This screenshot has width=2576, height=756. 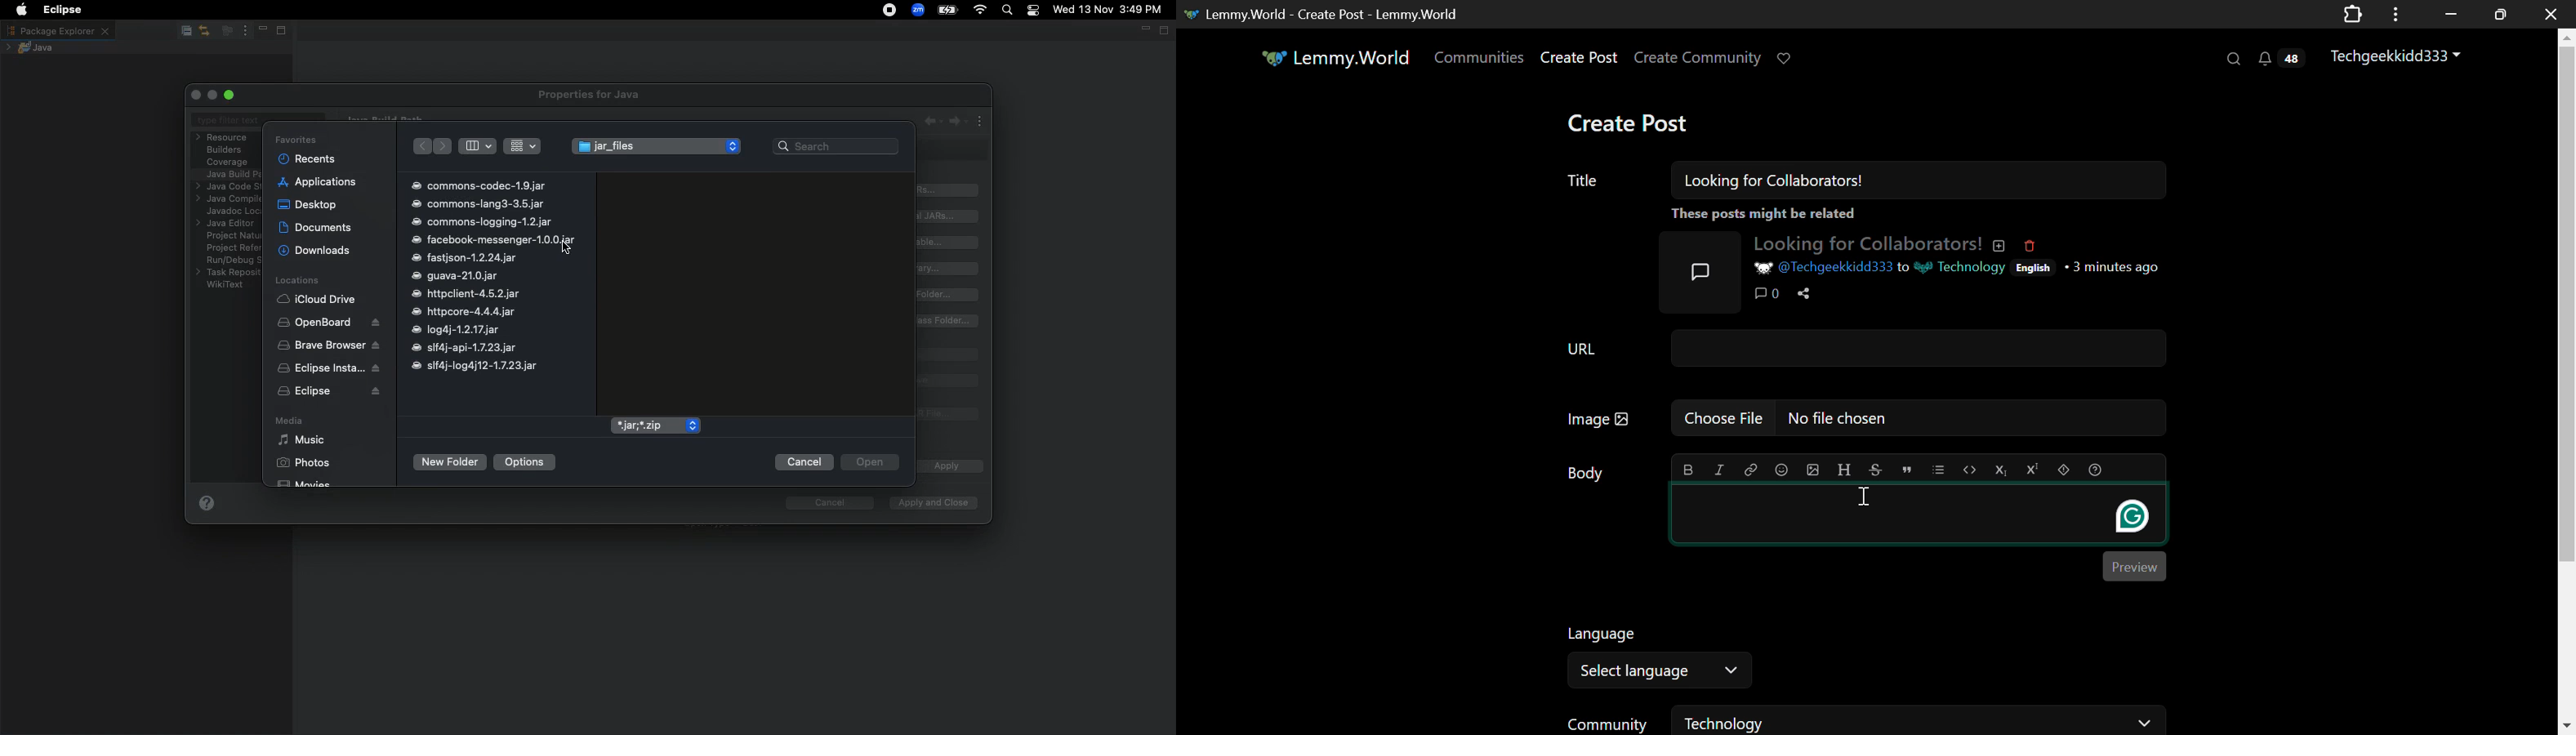 I want to click on bold, so click(x=1688, y=470).